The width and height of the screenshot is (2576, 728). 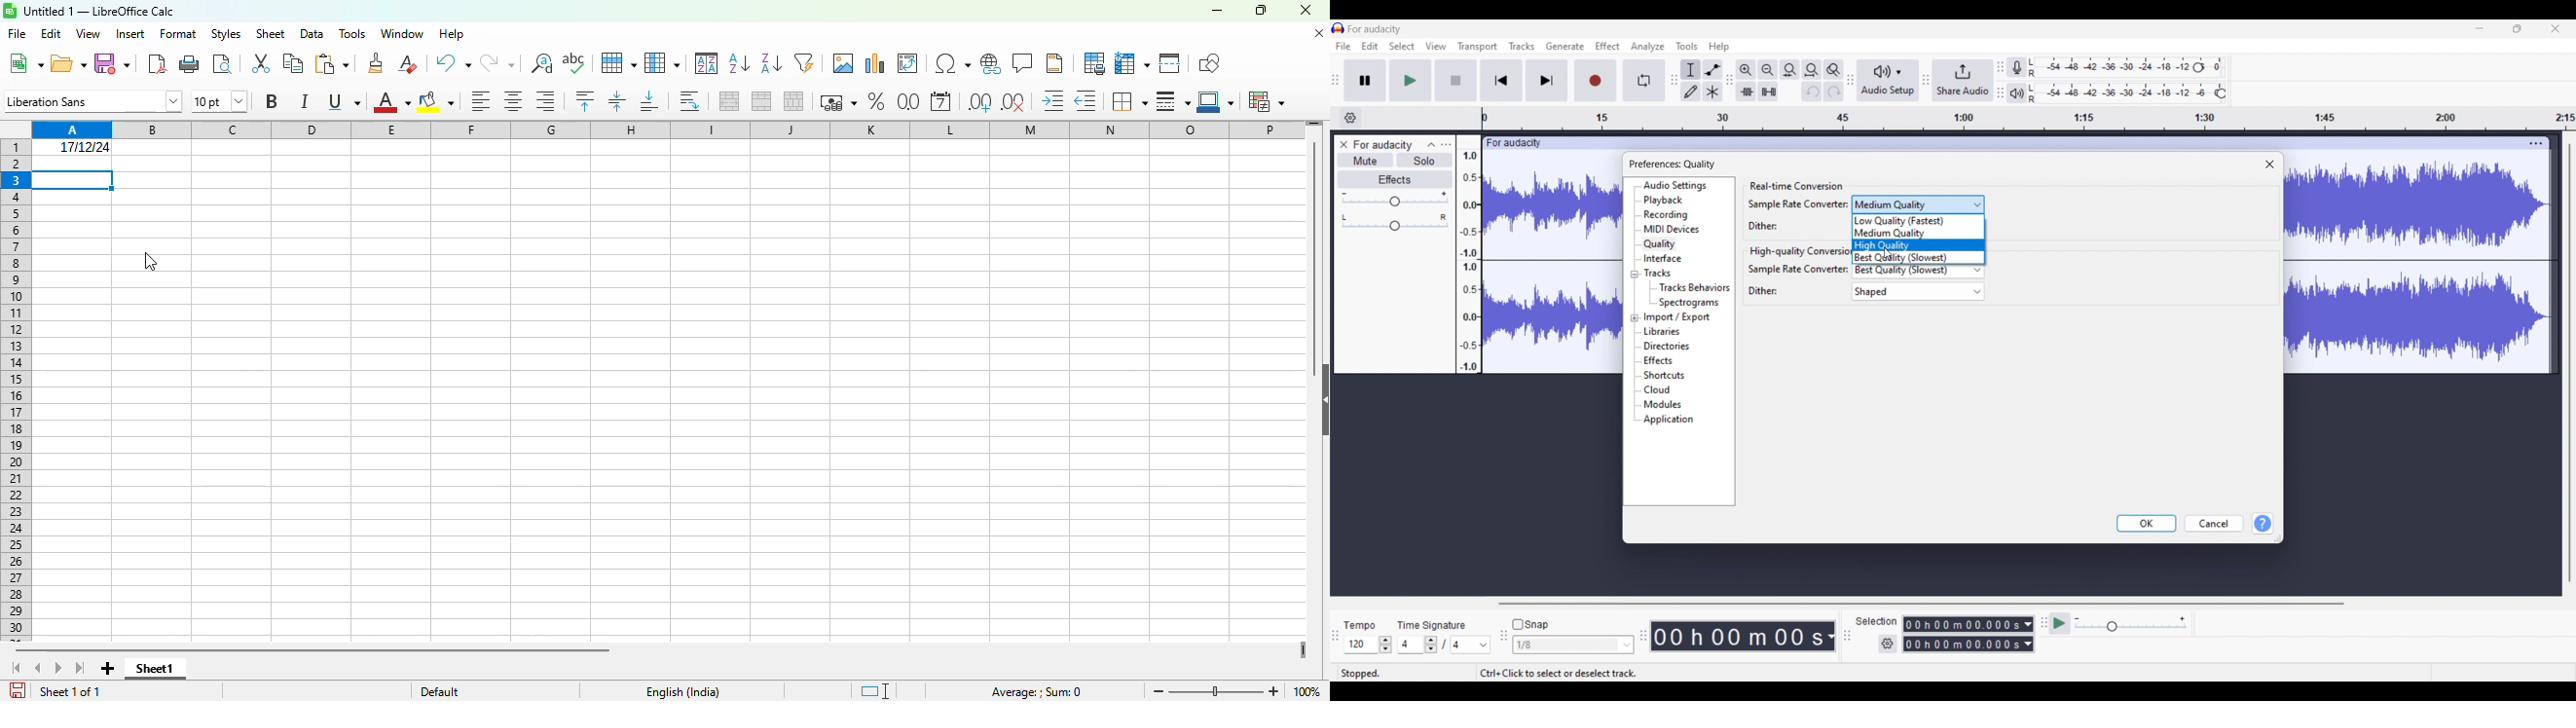 I want to click on Minimize, so click(x=2480, y=29).